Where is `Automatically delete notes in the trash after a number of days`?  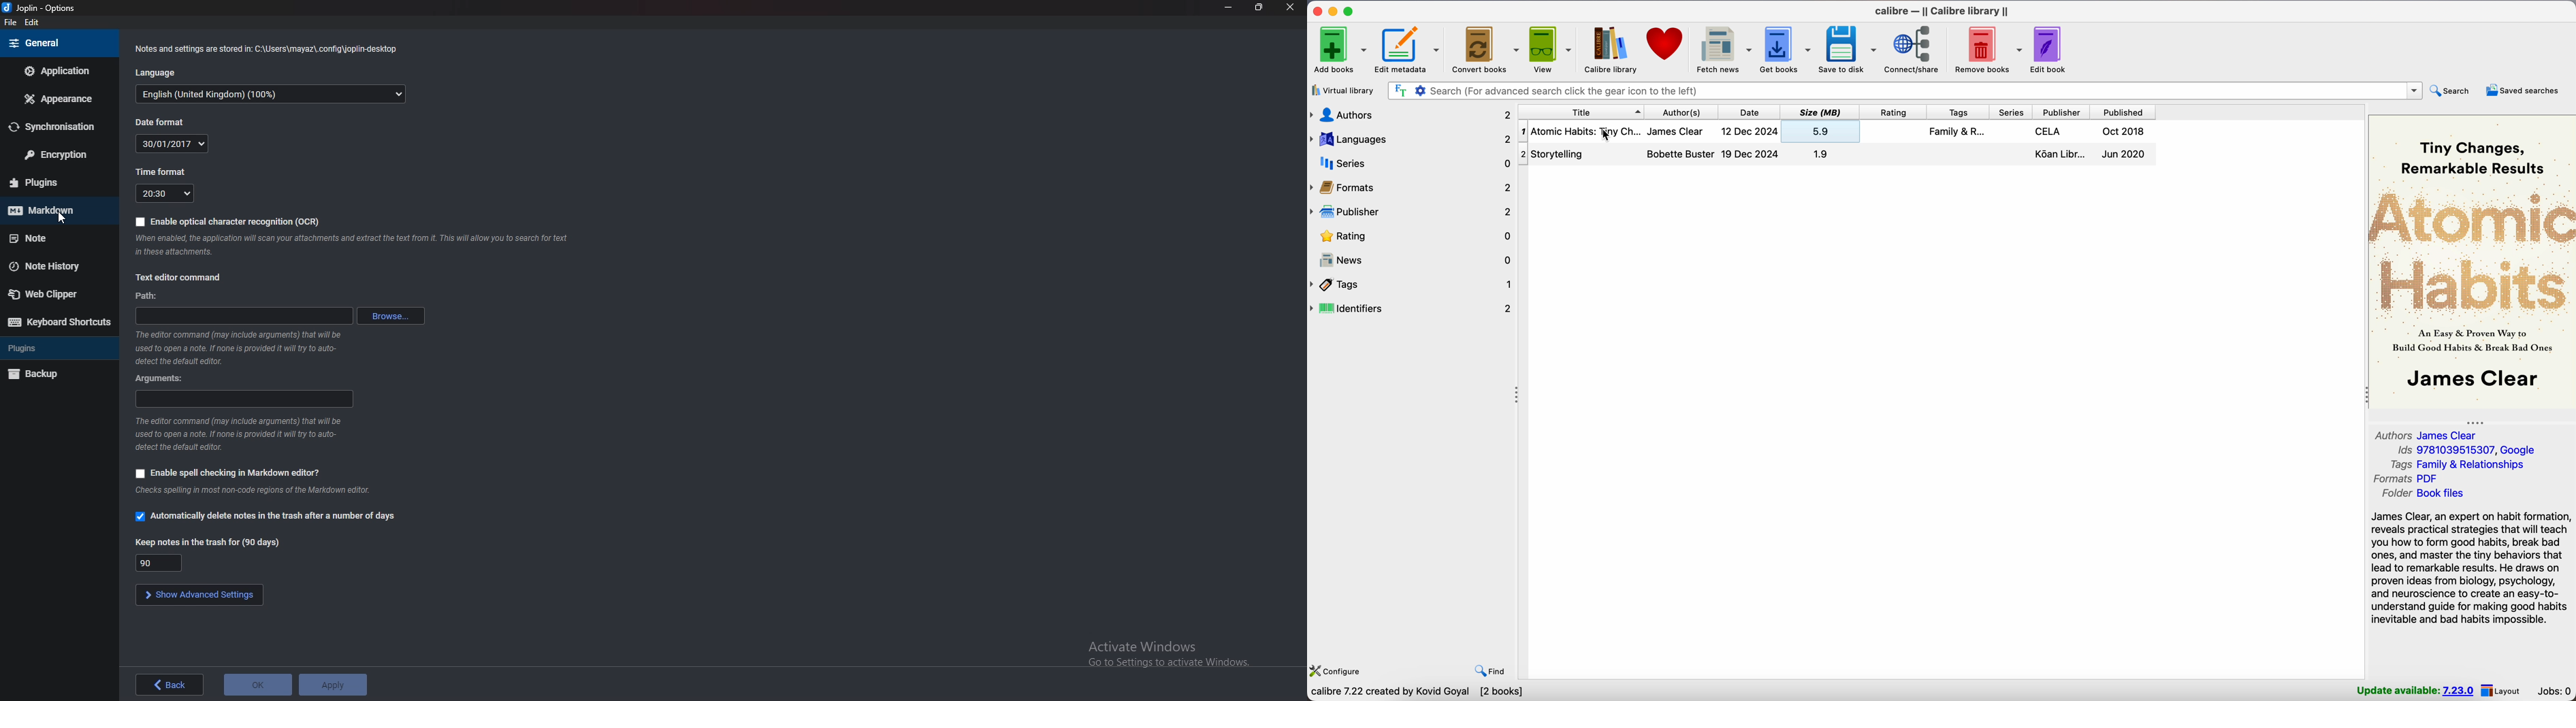 Automatically delete notes in the trash after a number of days is located at coordinates (266, 517).